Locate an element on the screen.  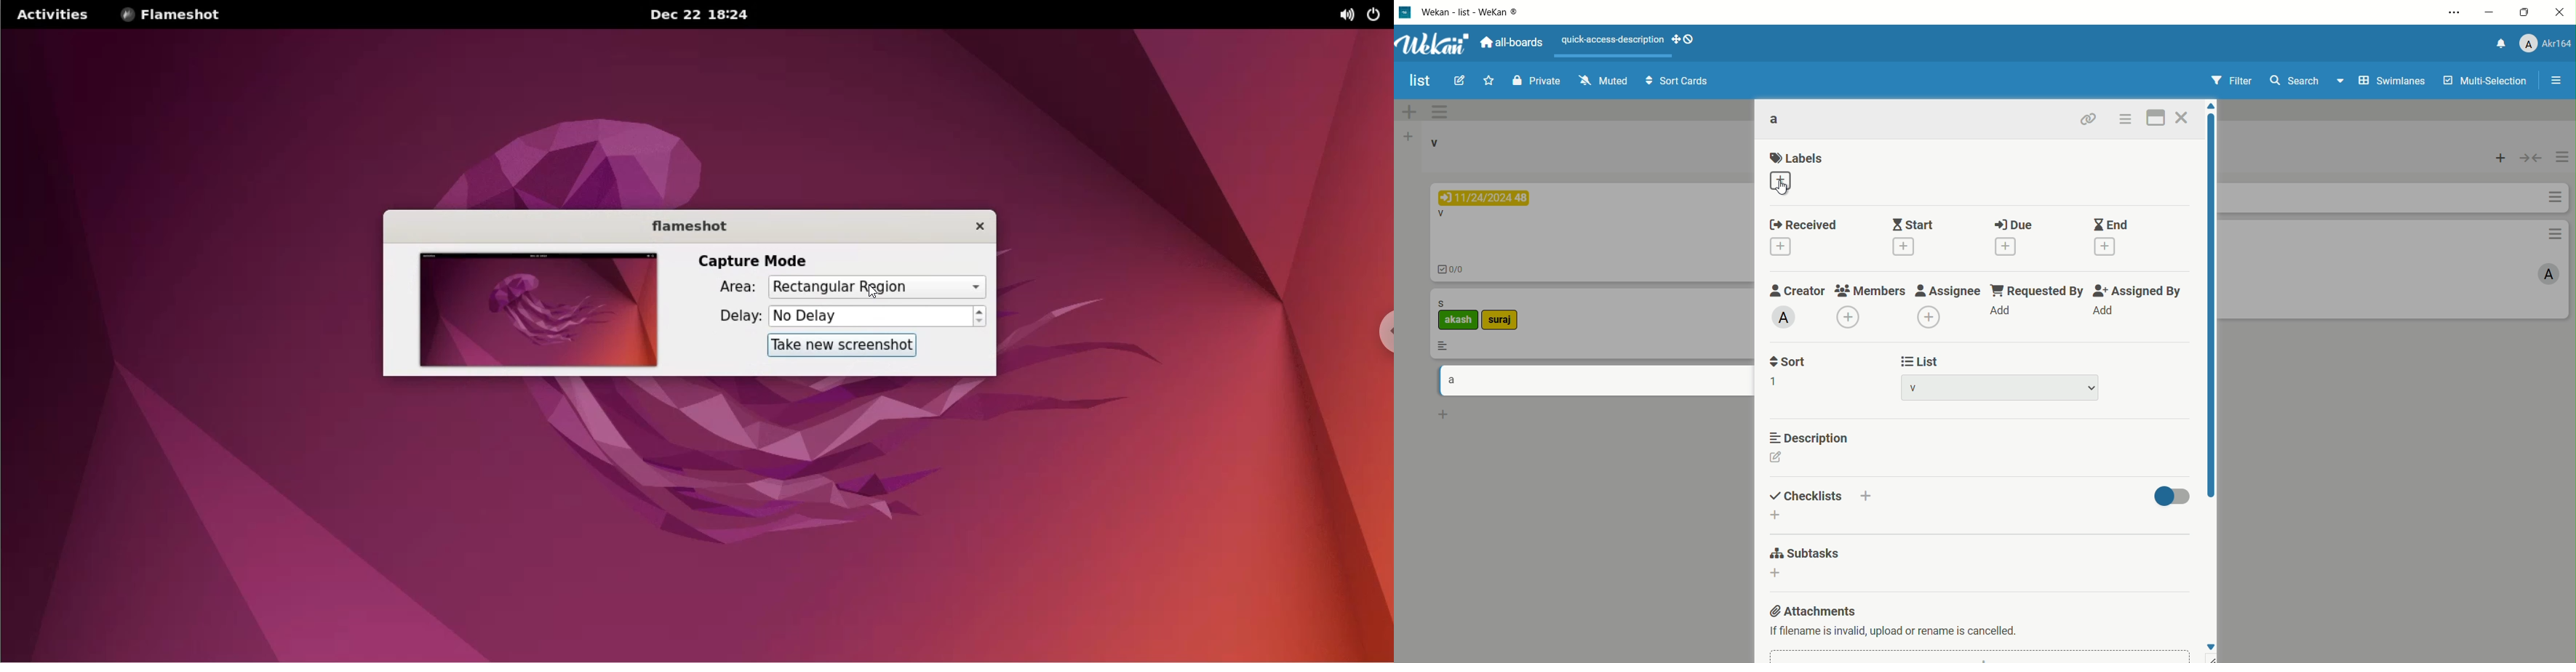
s is located at coordinates (1447, 303).